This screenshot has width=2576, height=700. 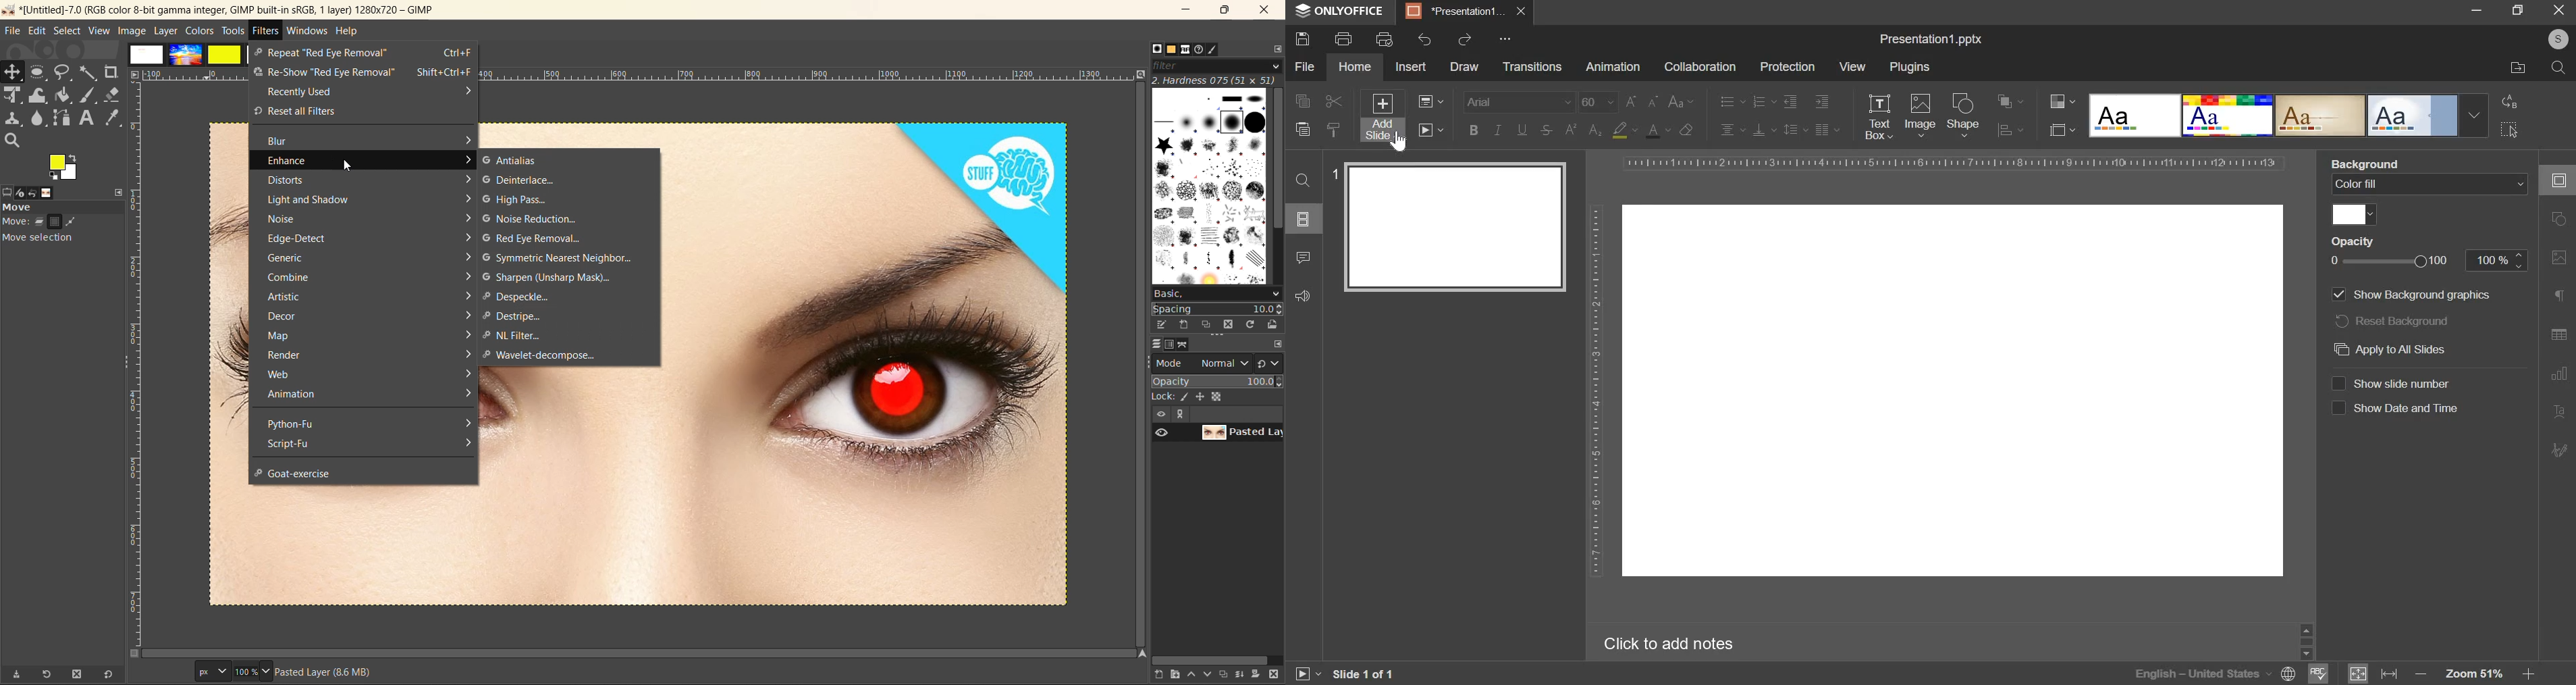 I want to click on vertical alignment, so click(x=1765, y=129).